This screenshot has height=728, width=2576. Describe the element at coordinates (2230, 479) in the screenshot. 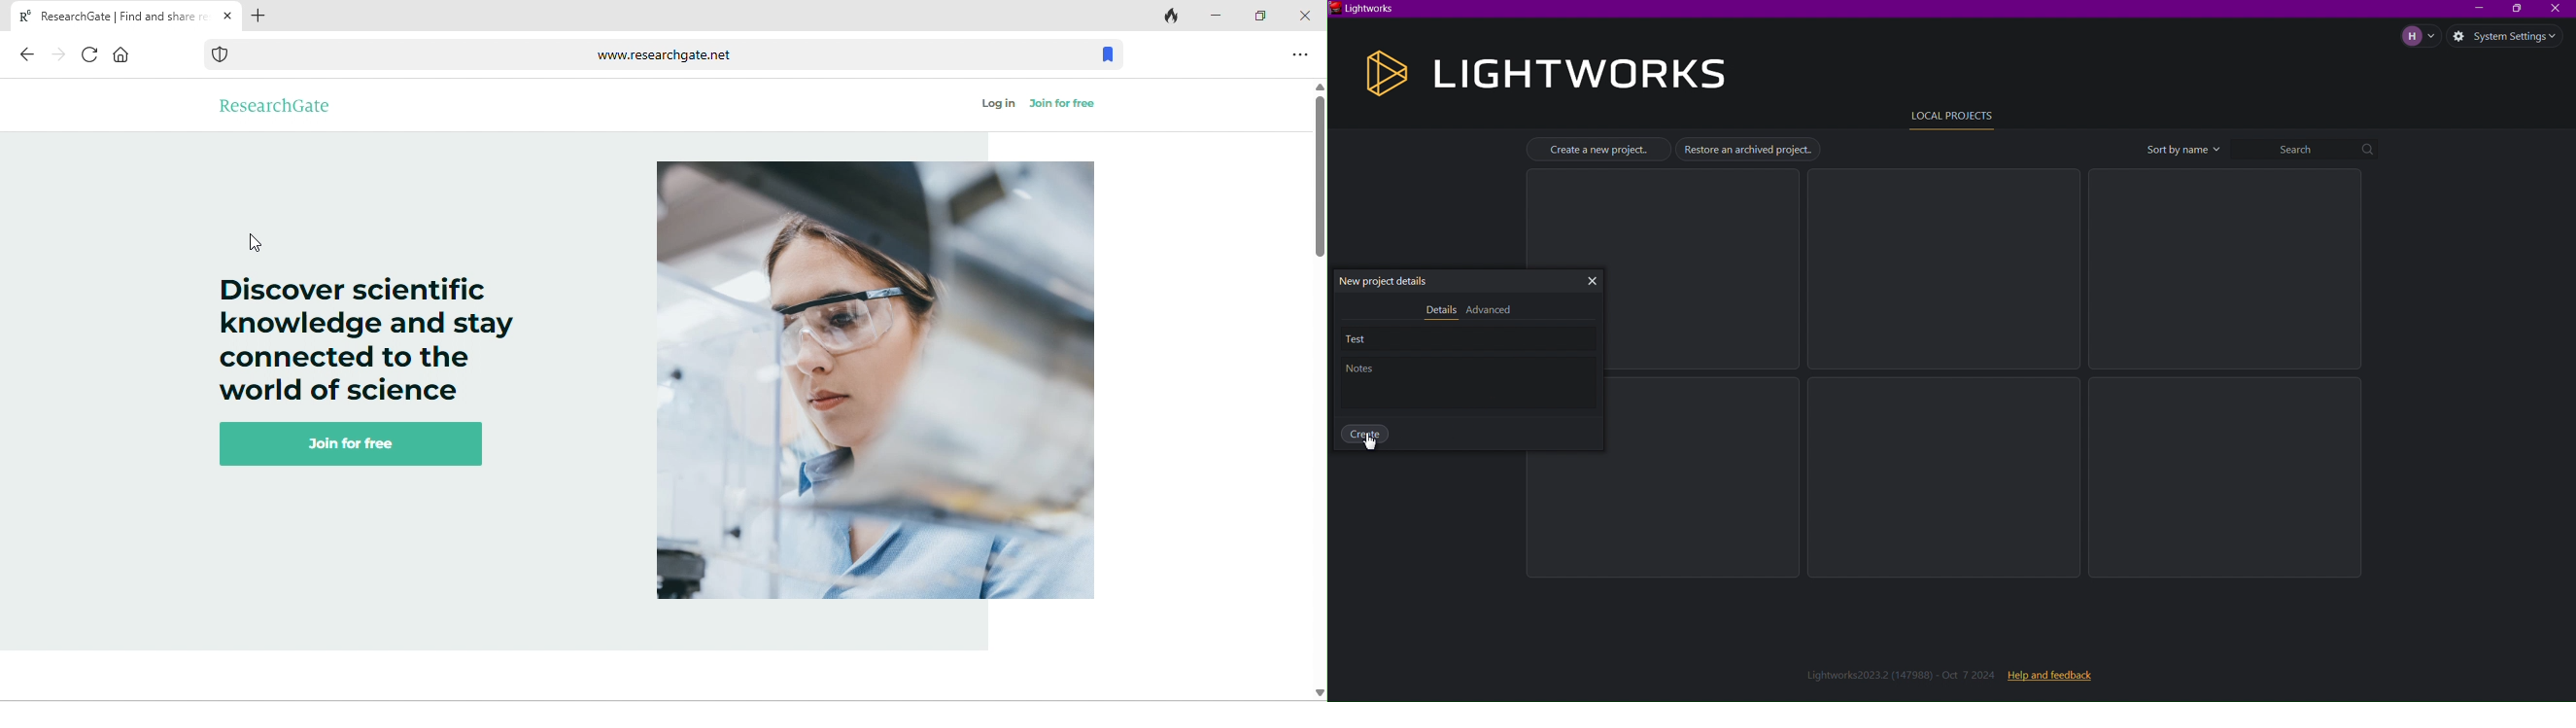

I see `Empty Project` at that location.